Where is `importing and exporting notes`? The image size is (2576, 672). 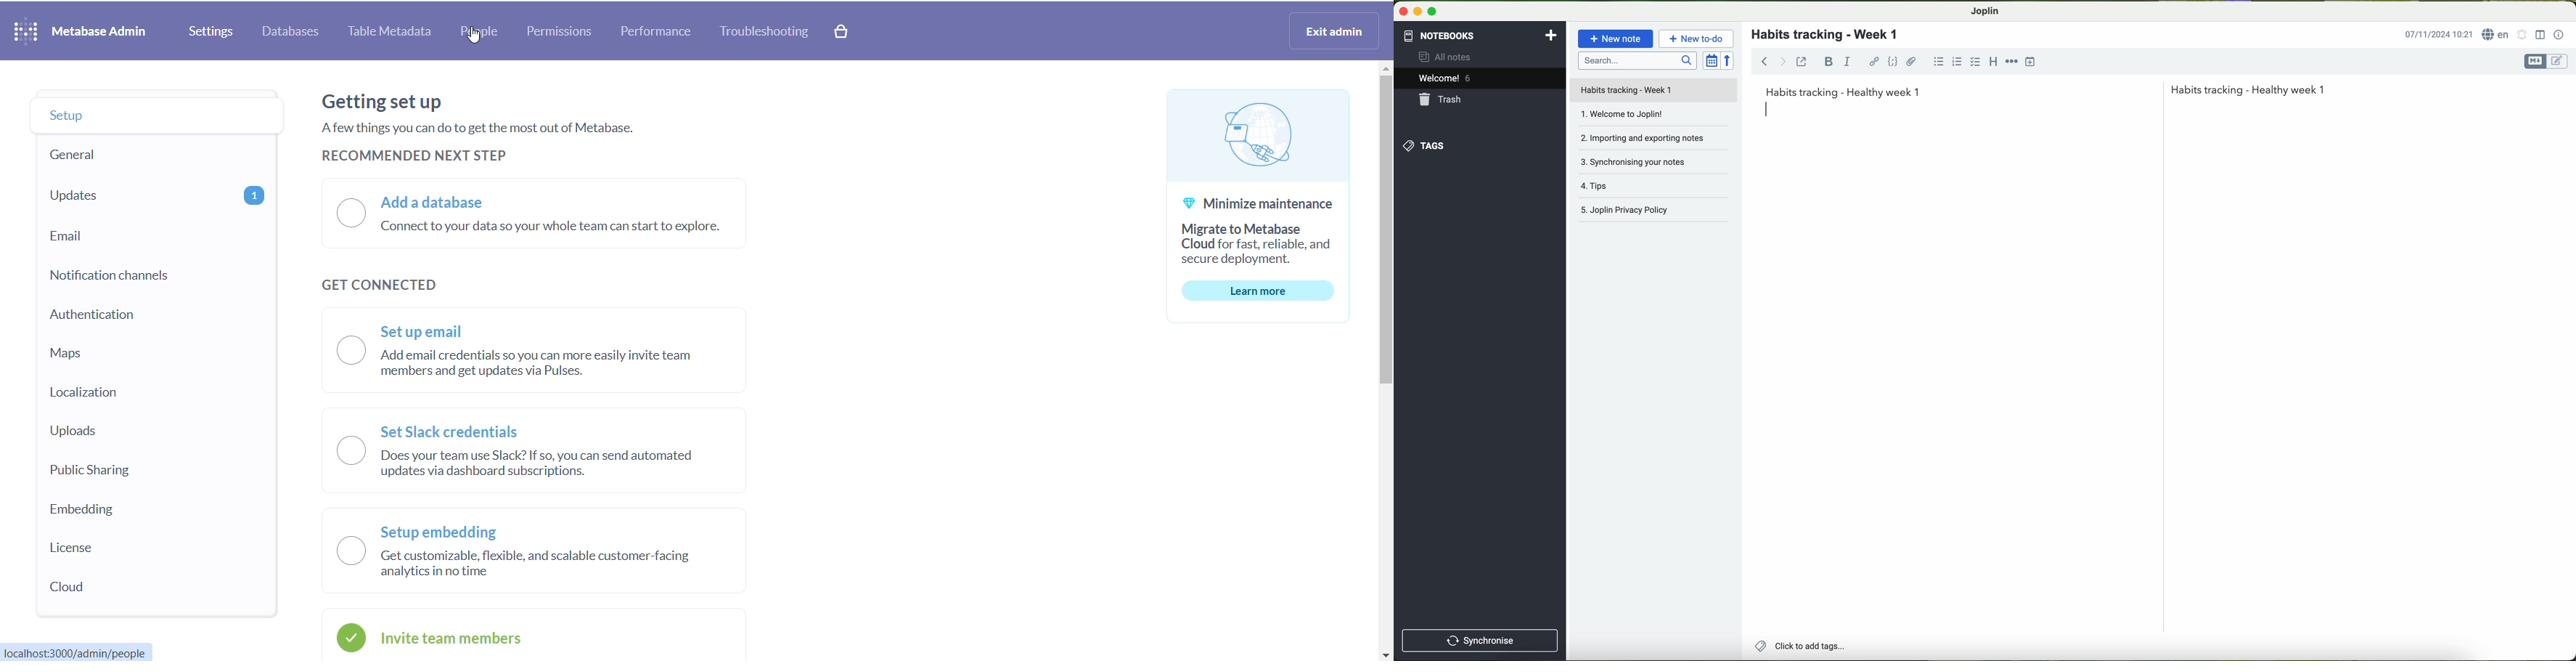 importing and exporting notes is located at coordinates (1653, 141).